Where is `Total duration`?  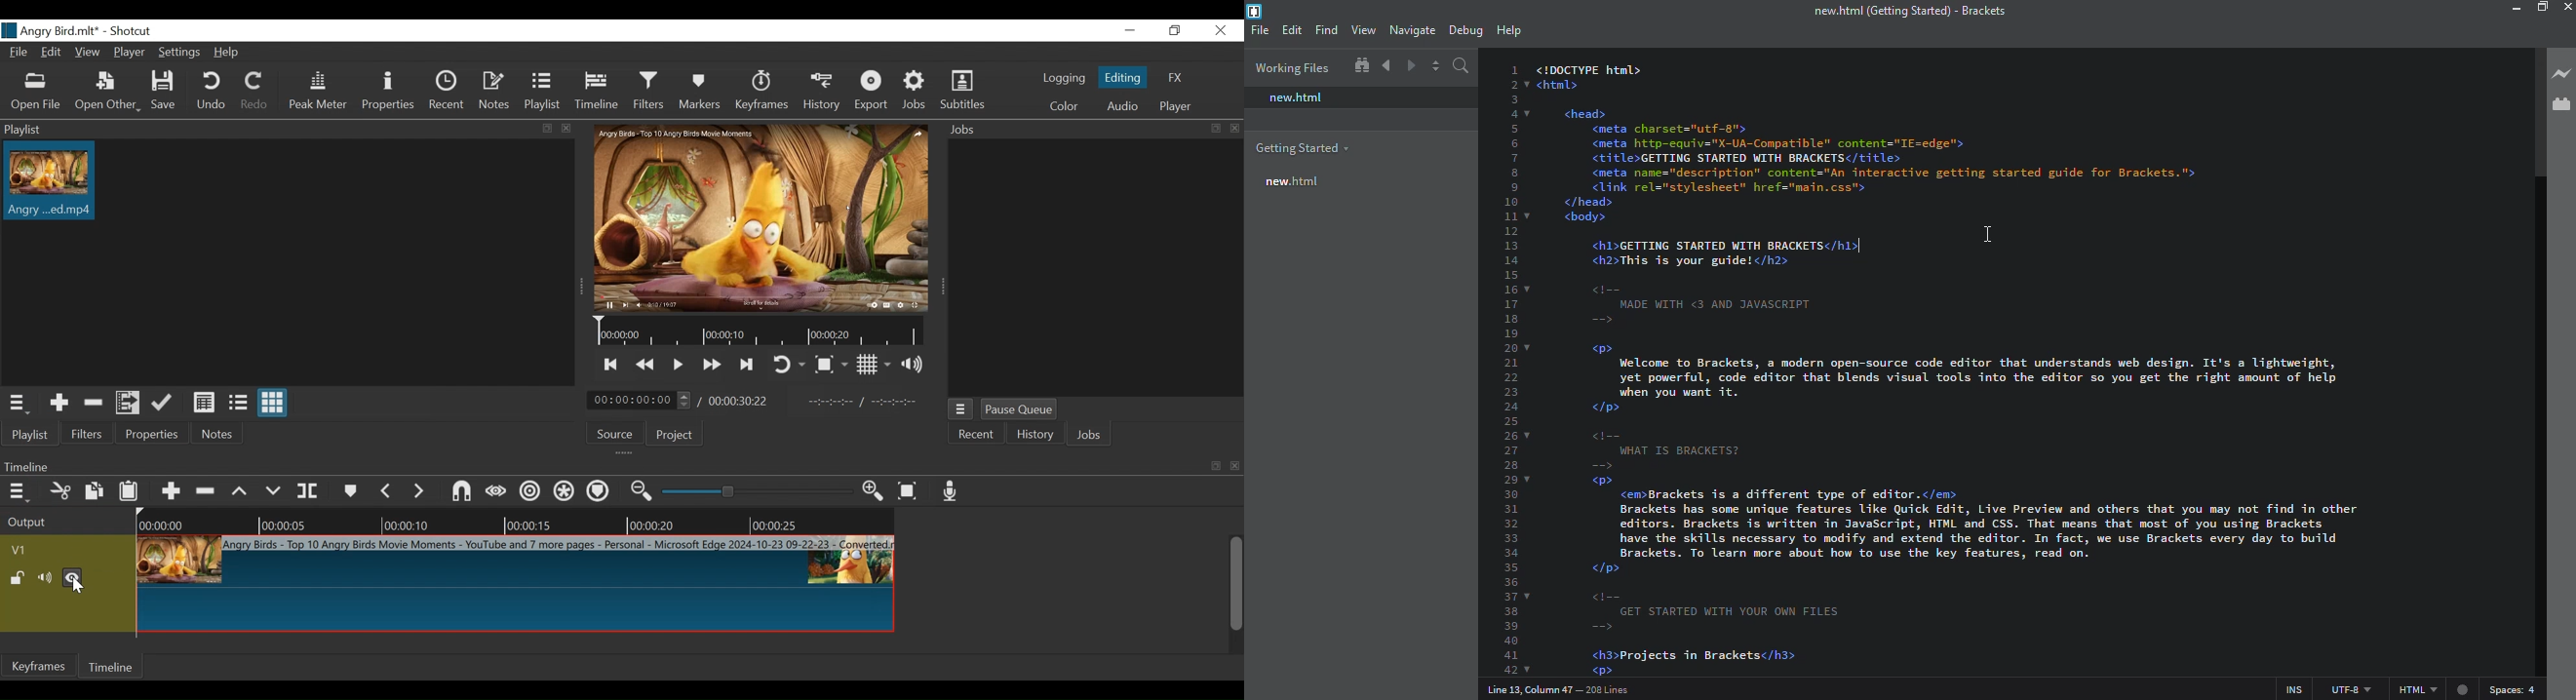
Total duration is located at coordinates (742, 401).